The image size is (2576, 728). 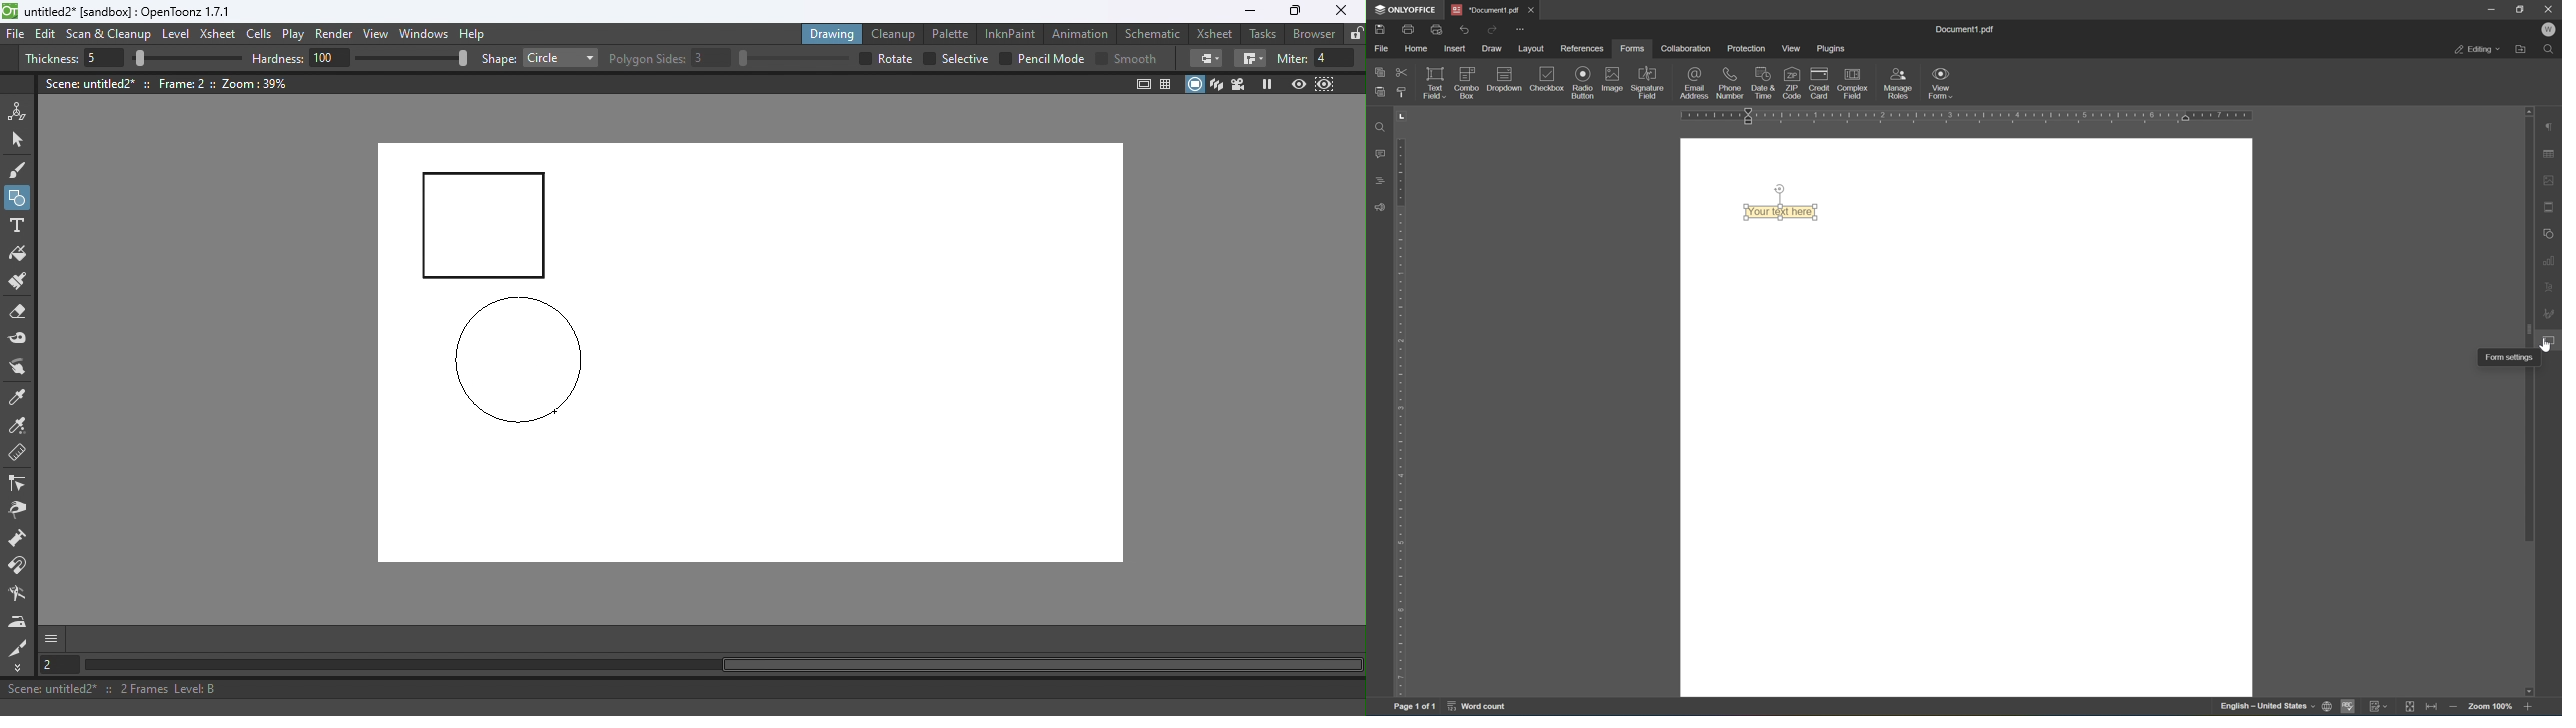 What do you see at coordinates (1291, 58) in the screenshot?
I see `miter` at bounding box center [1291, 58].